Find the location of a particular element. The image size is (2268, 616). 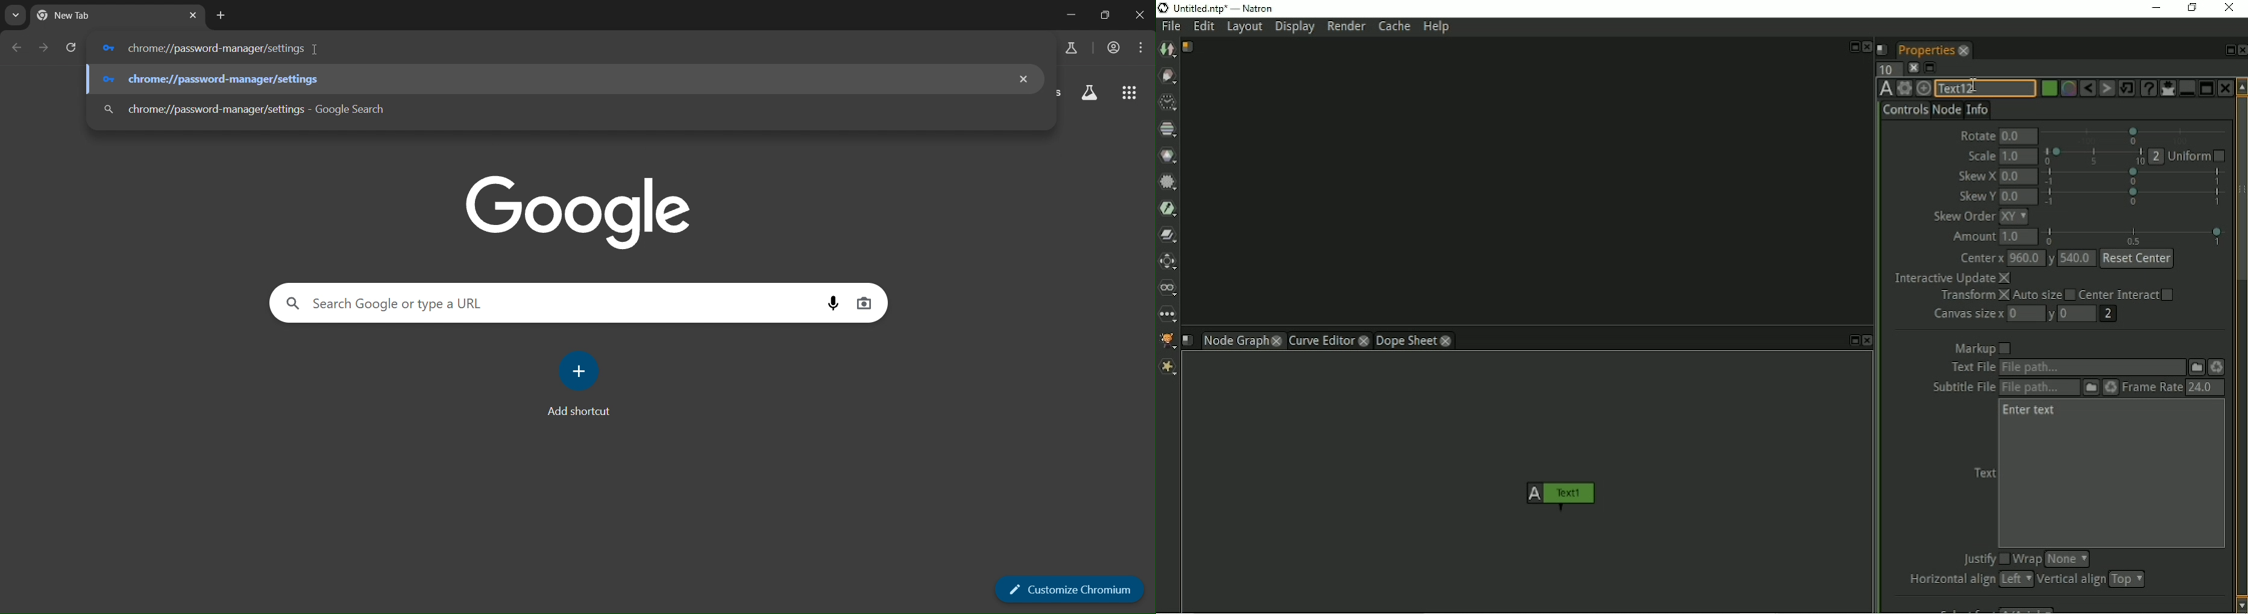

File is located at coordinates (1171, 27).